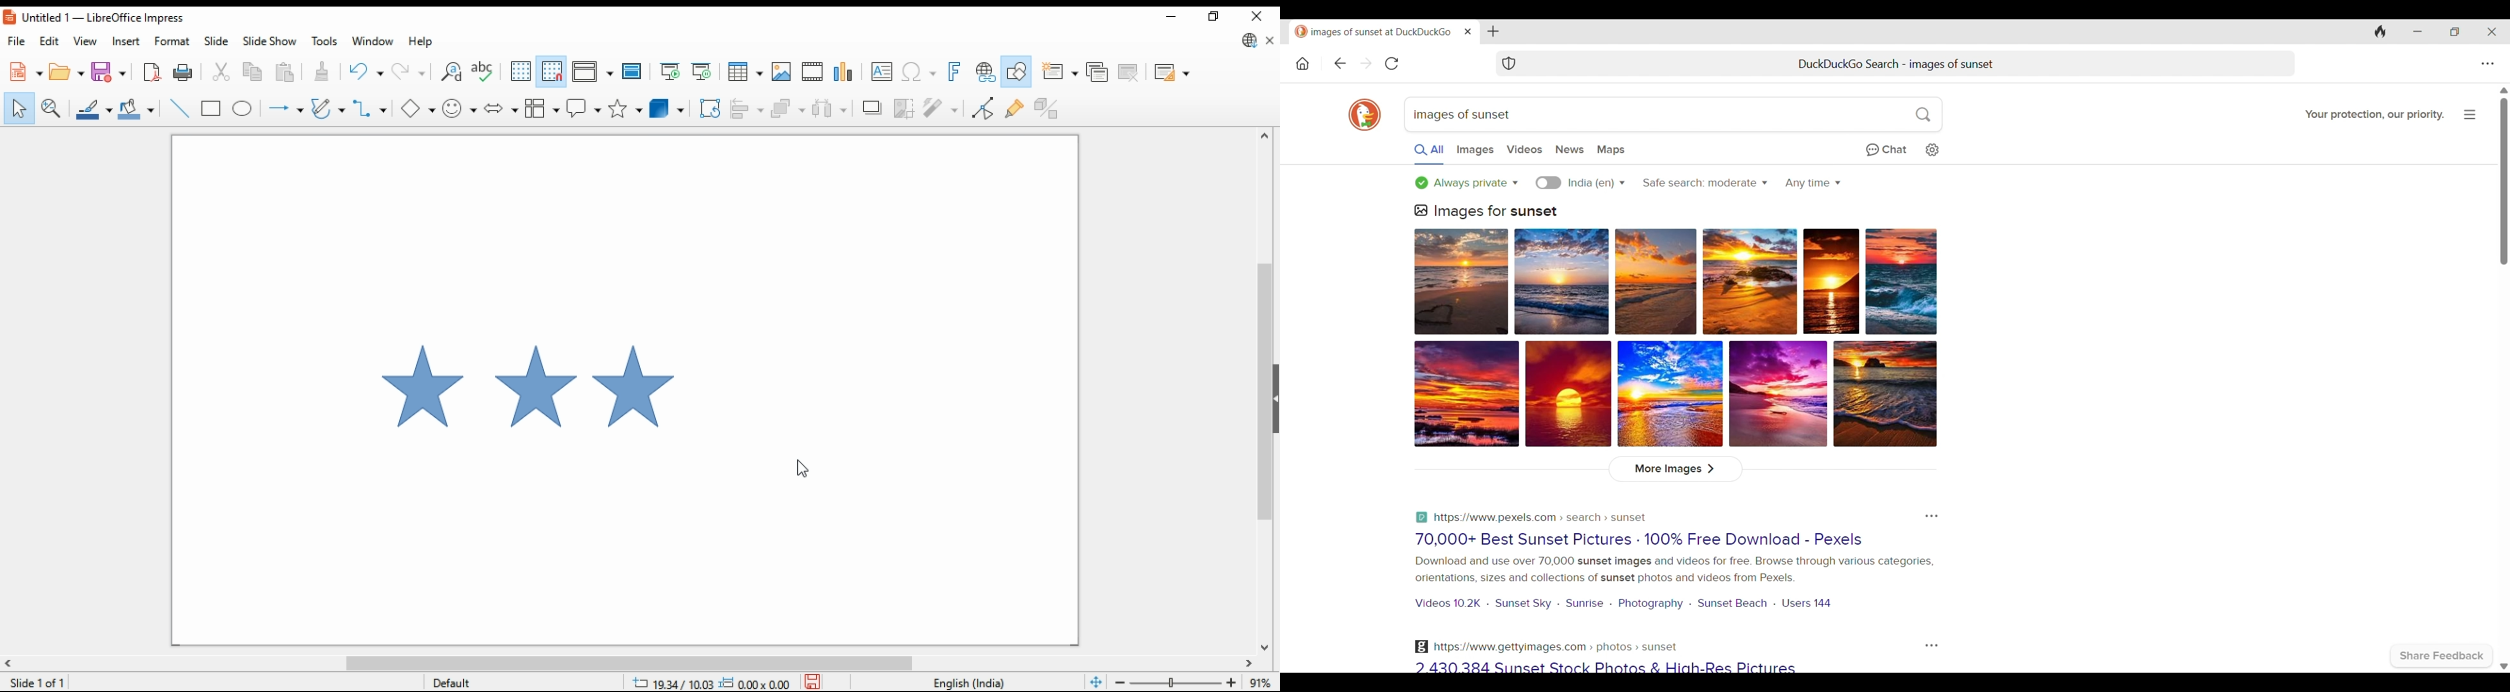 The image size is (2520, 700). I want to click on simple shapes, so click(419, 109).